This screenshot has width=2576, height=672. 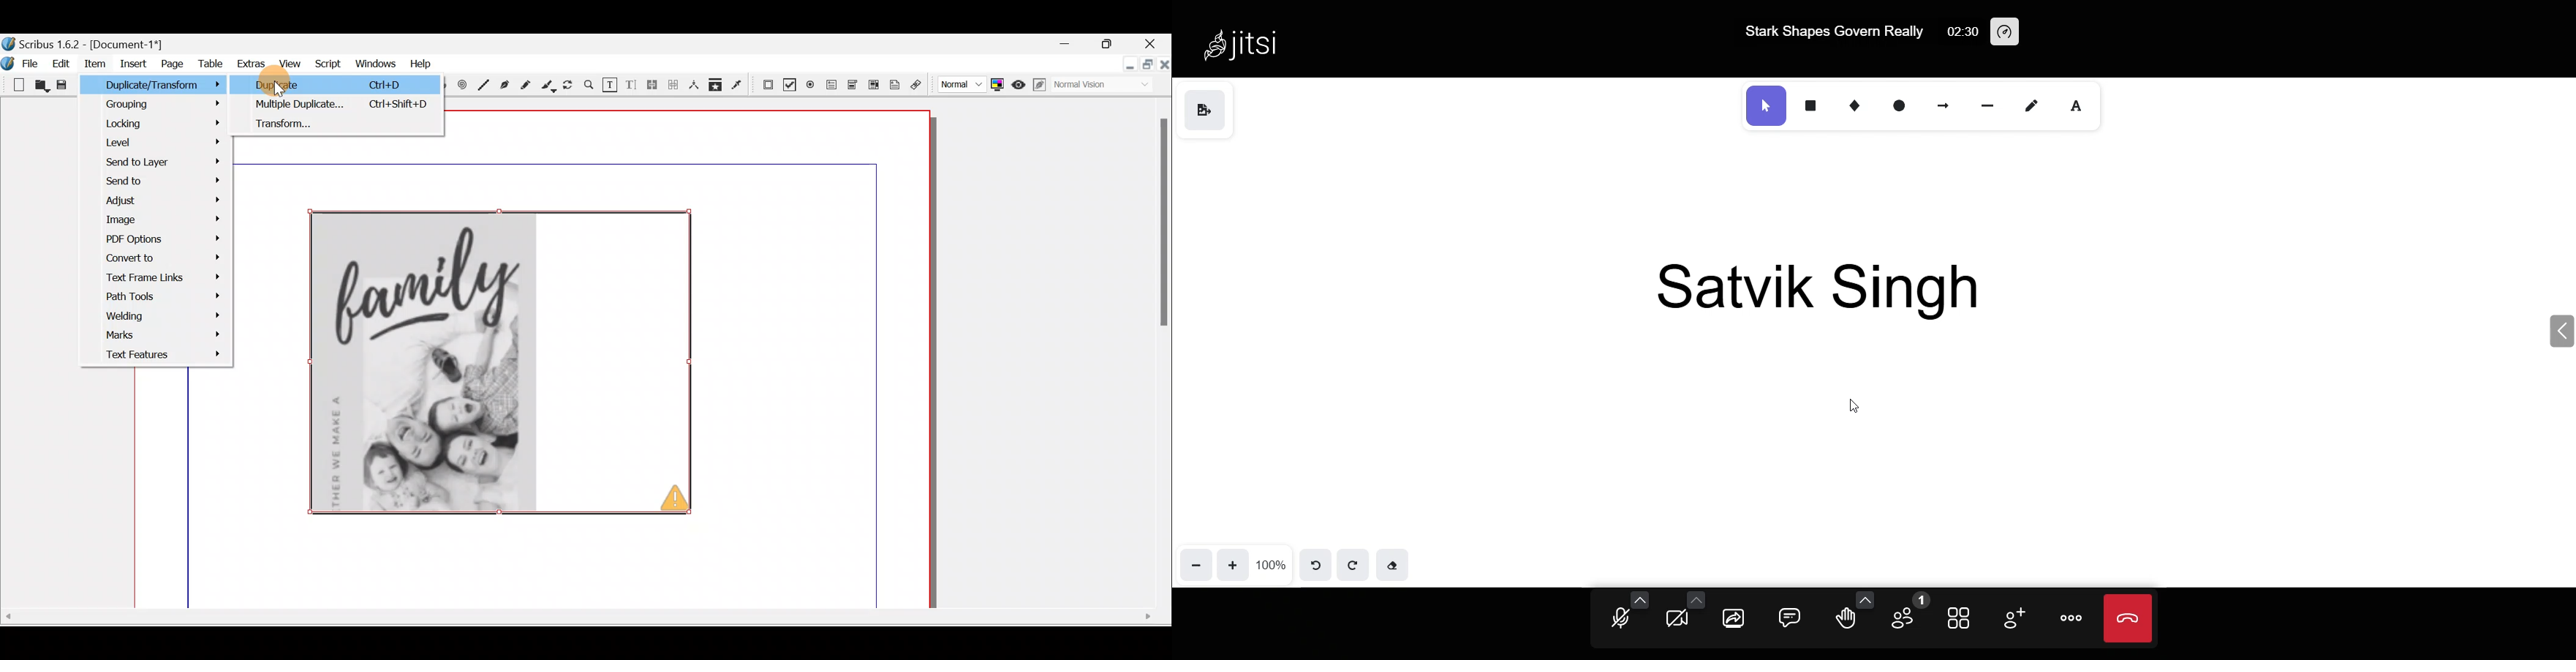 I want to click on ellipse, so click(x=1901, y=105).